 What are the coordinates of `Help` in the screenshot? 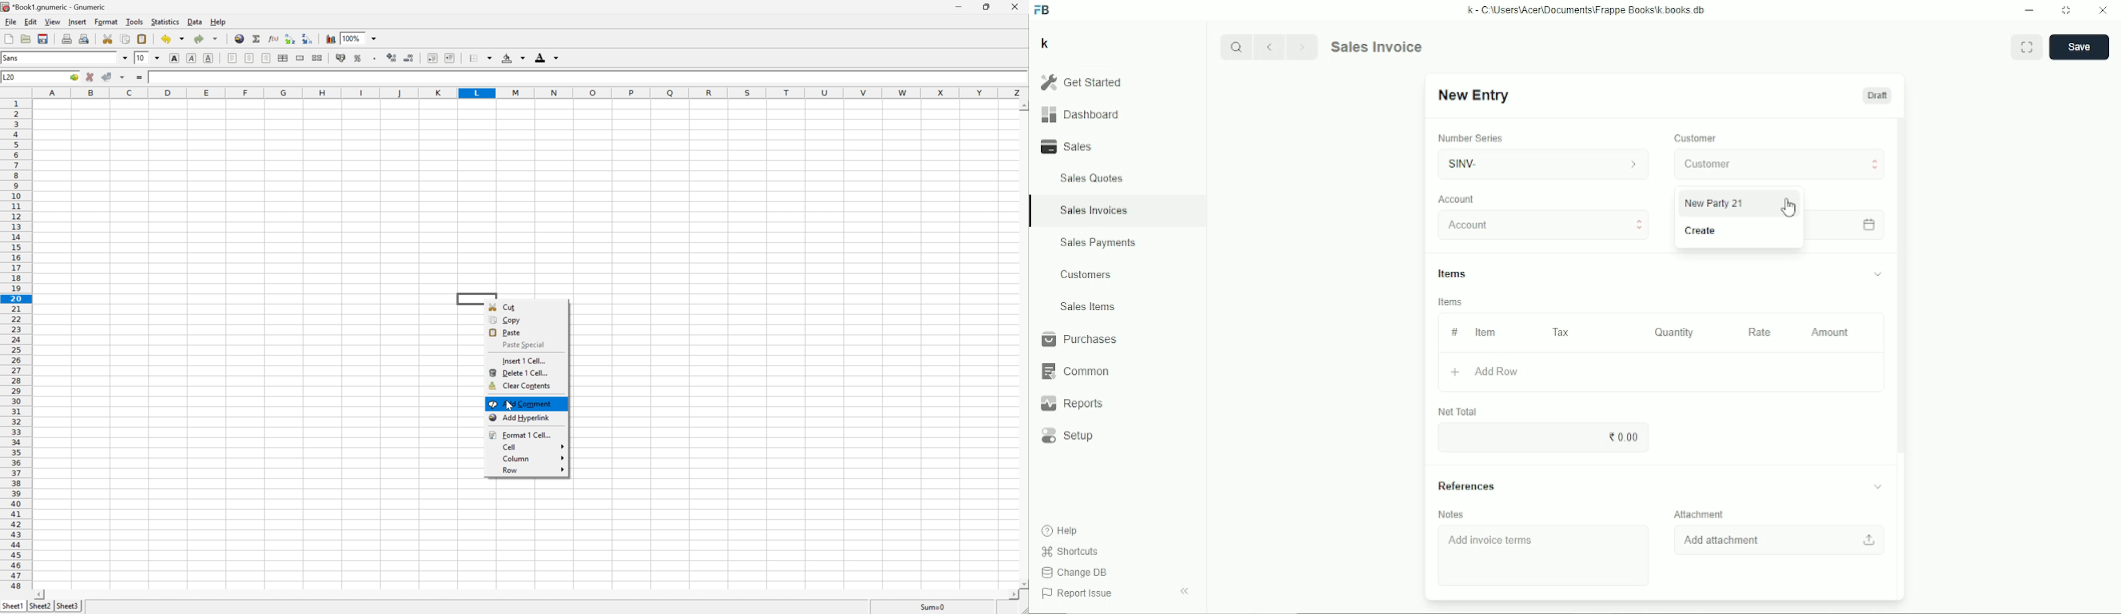 It's located at (1061, 530).